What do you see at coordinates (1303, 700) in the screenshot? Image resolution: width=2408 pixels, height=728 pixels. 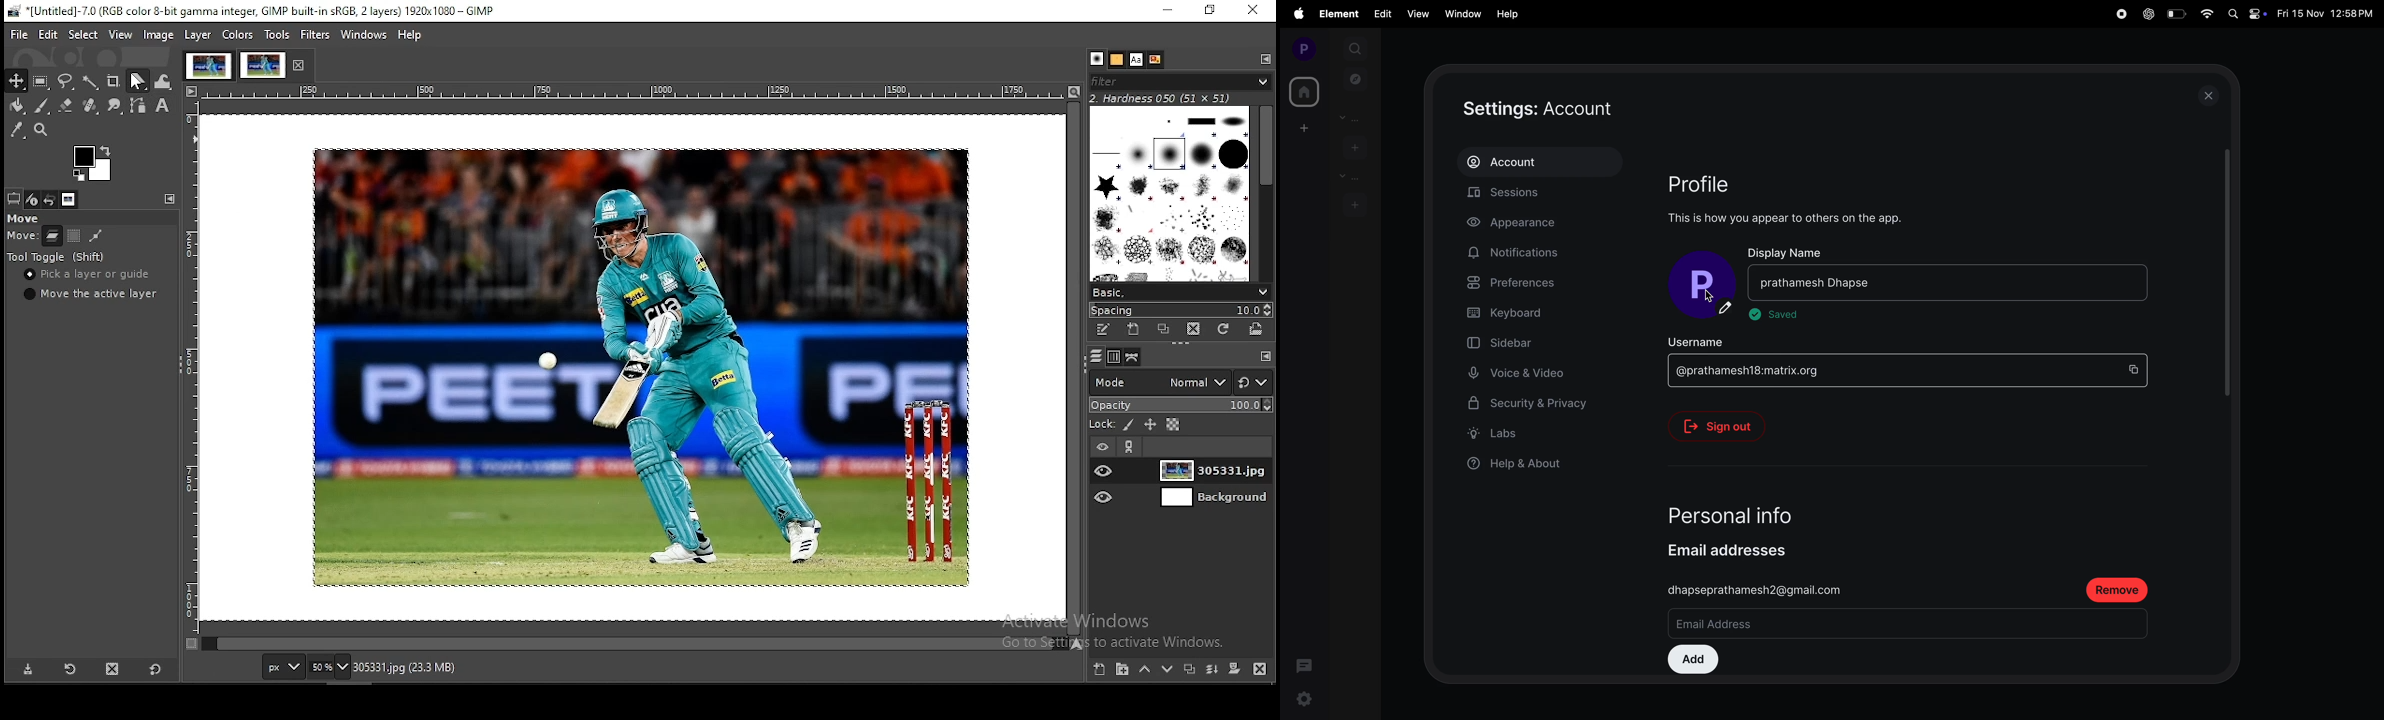 I see `settings` at bounding box center [1303, 700].